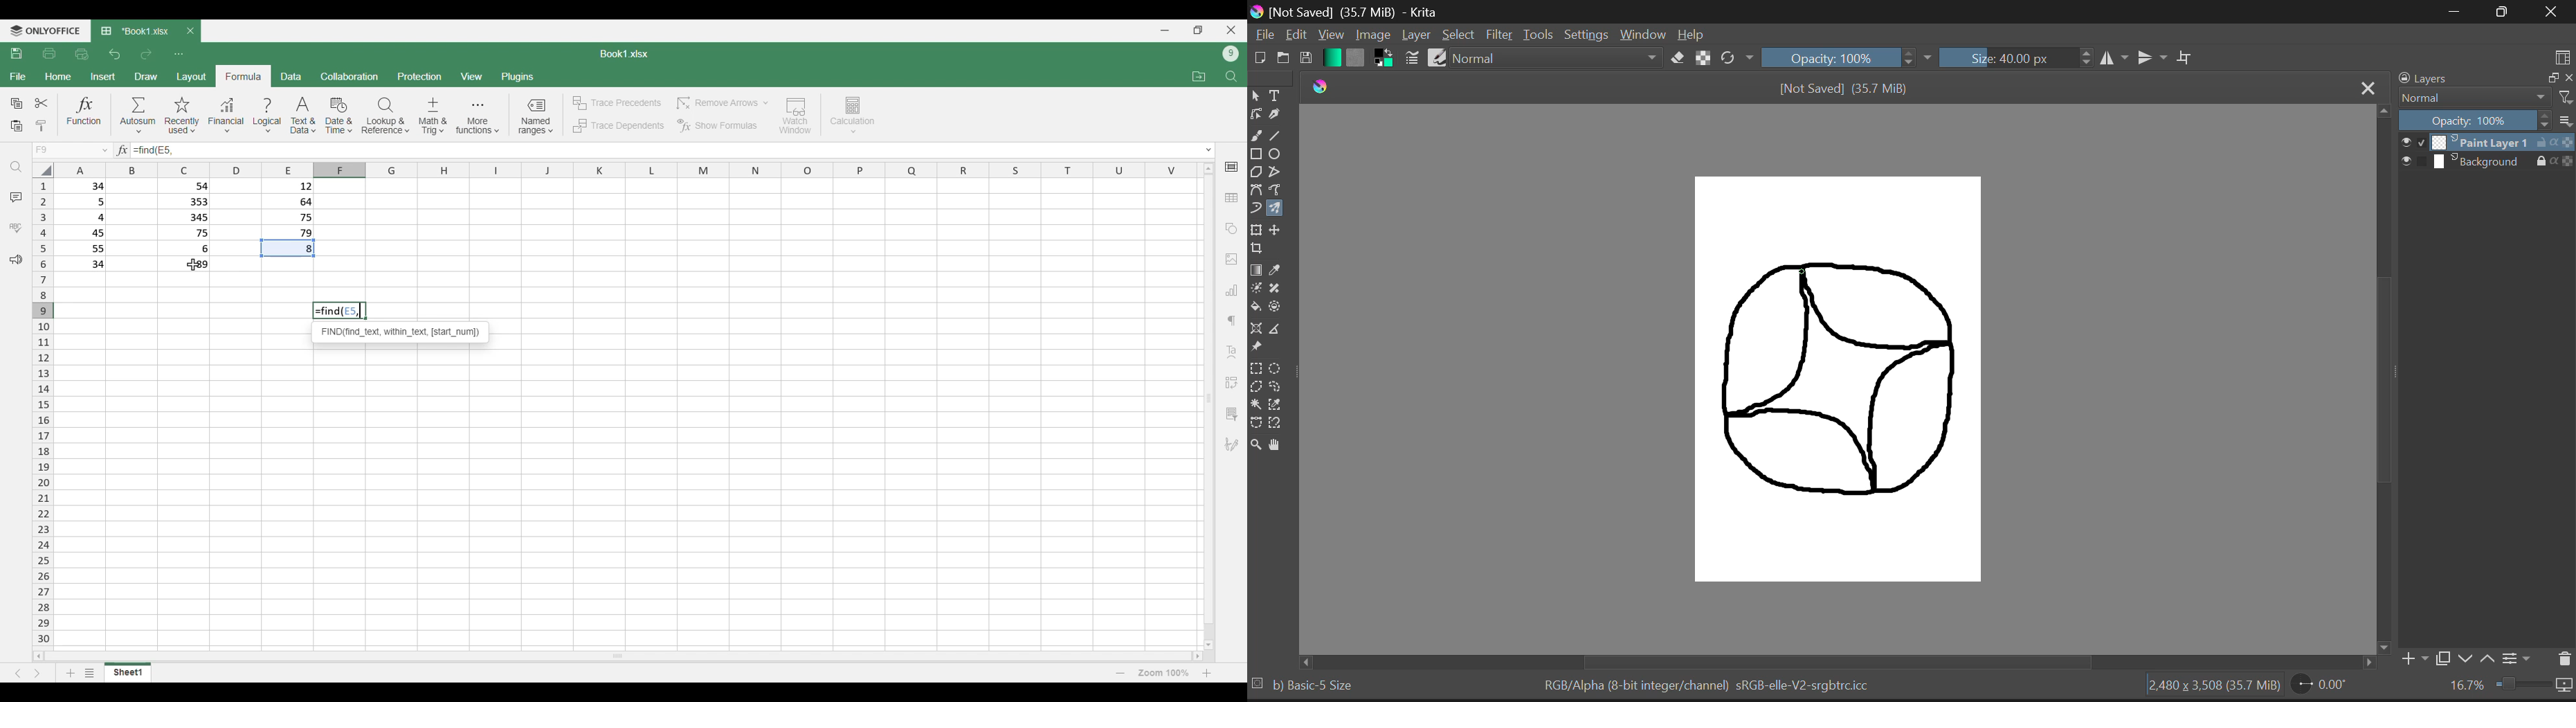 The image size is (2576, 728). What do you see at coordinates (192, 76) in the screenshot?
I see `Layout menu` at bounding box center [192, 76].